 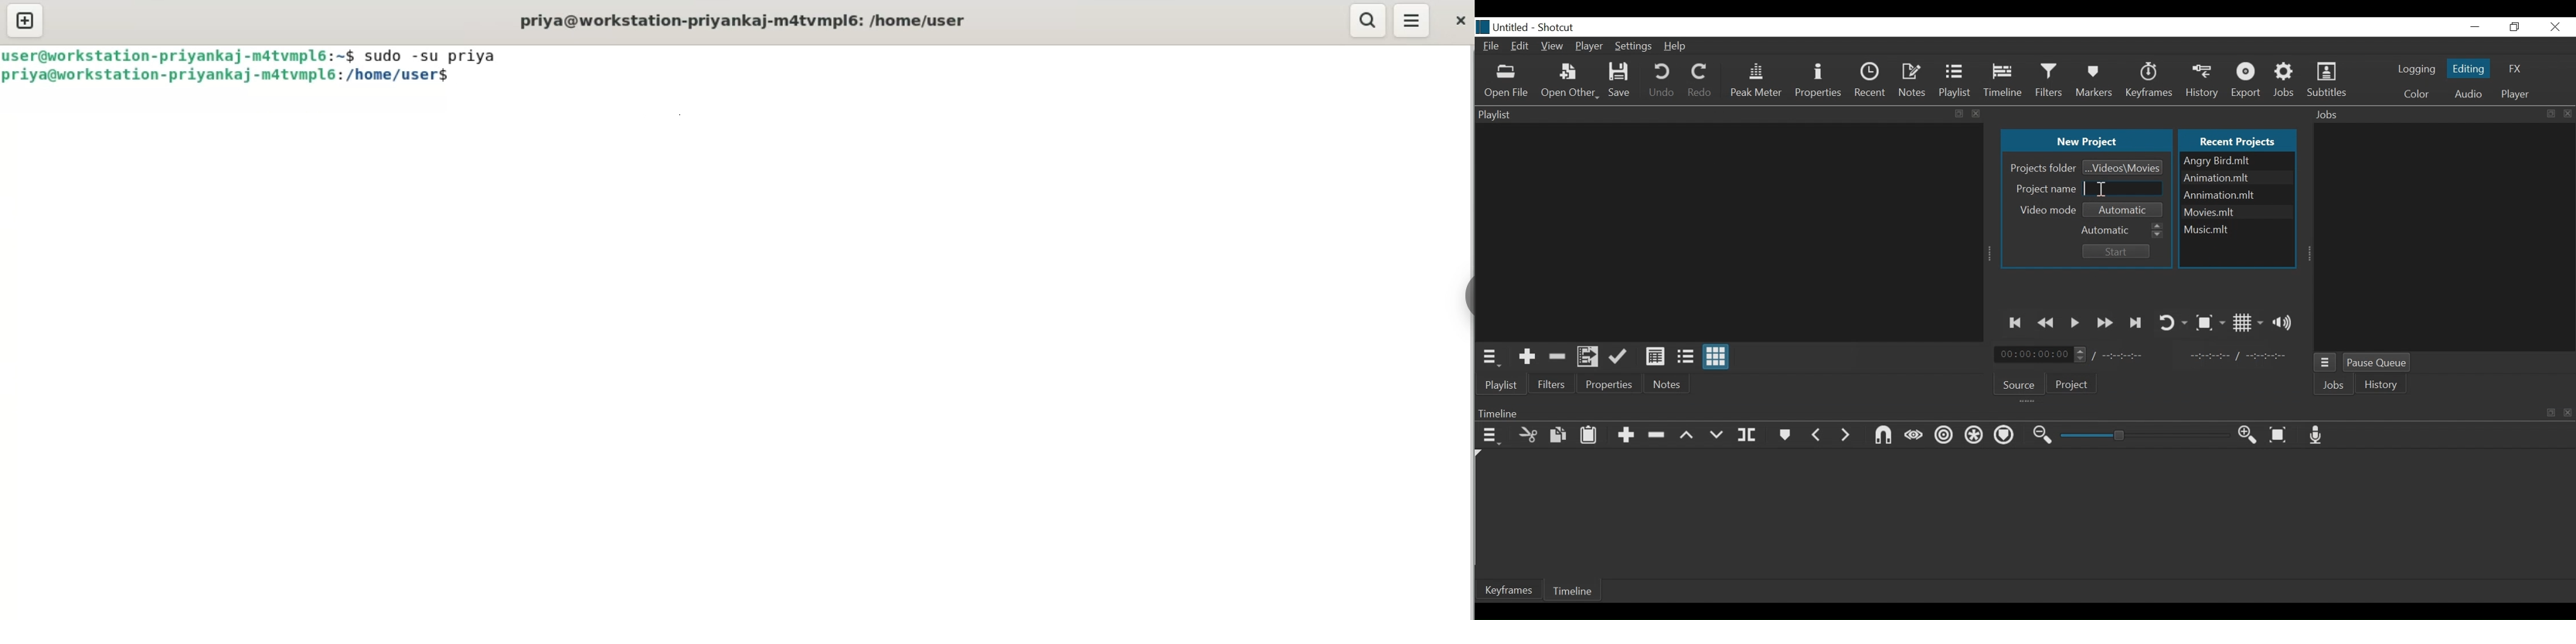 I want to click on minimize, so click(x=2476, y=26).